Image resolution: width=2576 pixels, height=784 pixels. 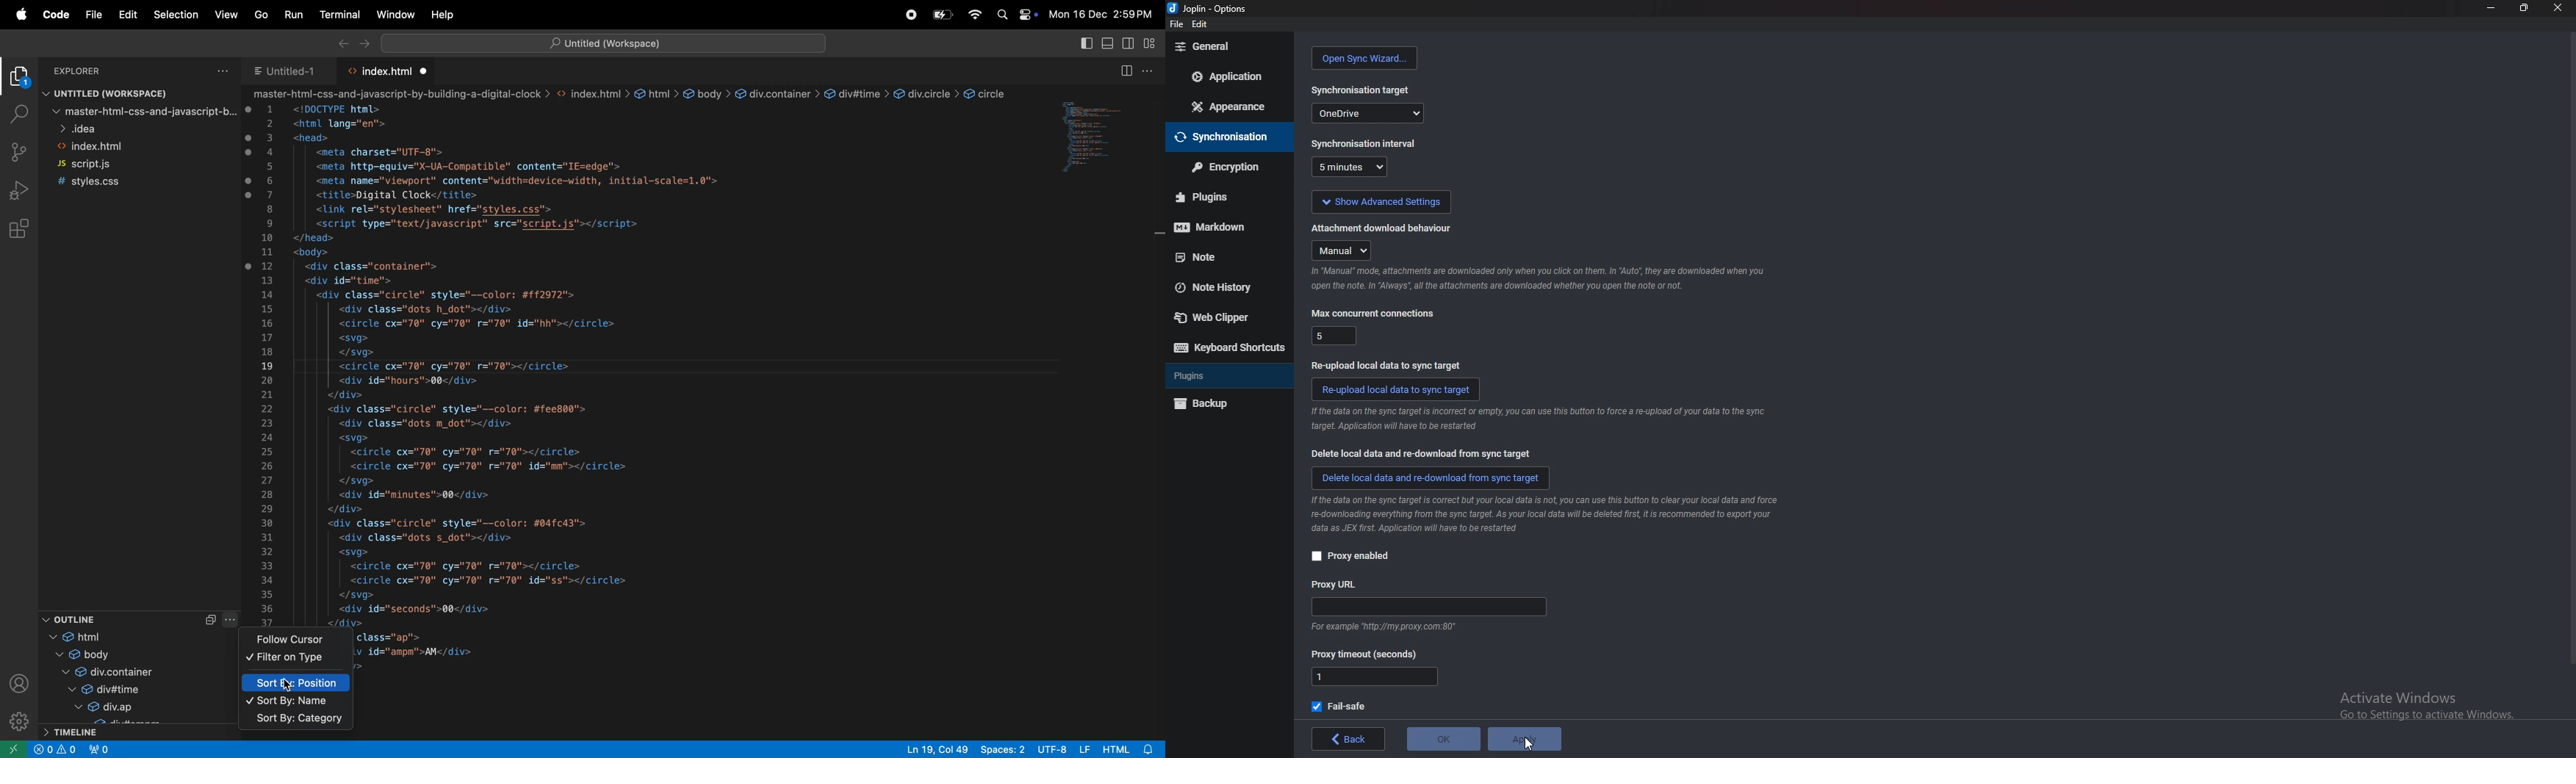 What do you see at coordinates (1349, 167) in the screenshot?
I see `duration` at bounding box center [1349, 167].